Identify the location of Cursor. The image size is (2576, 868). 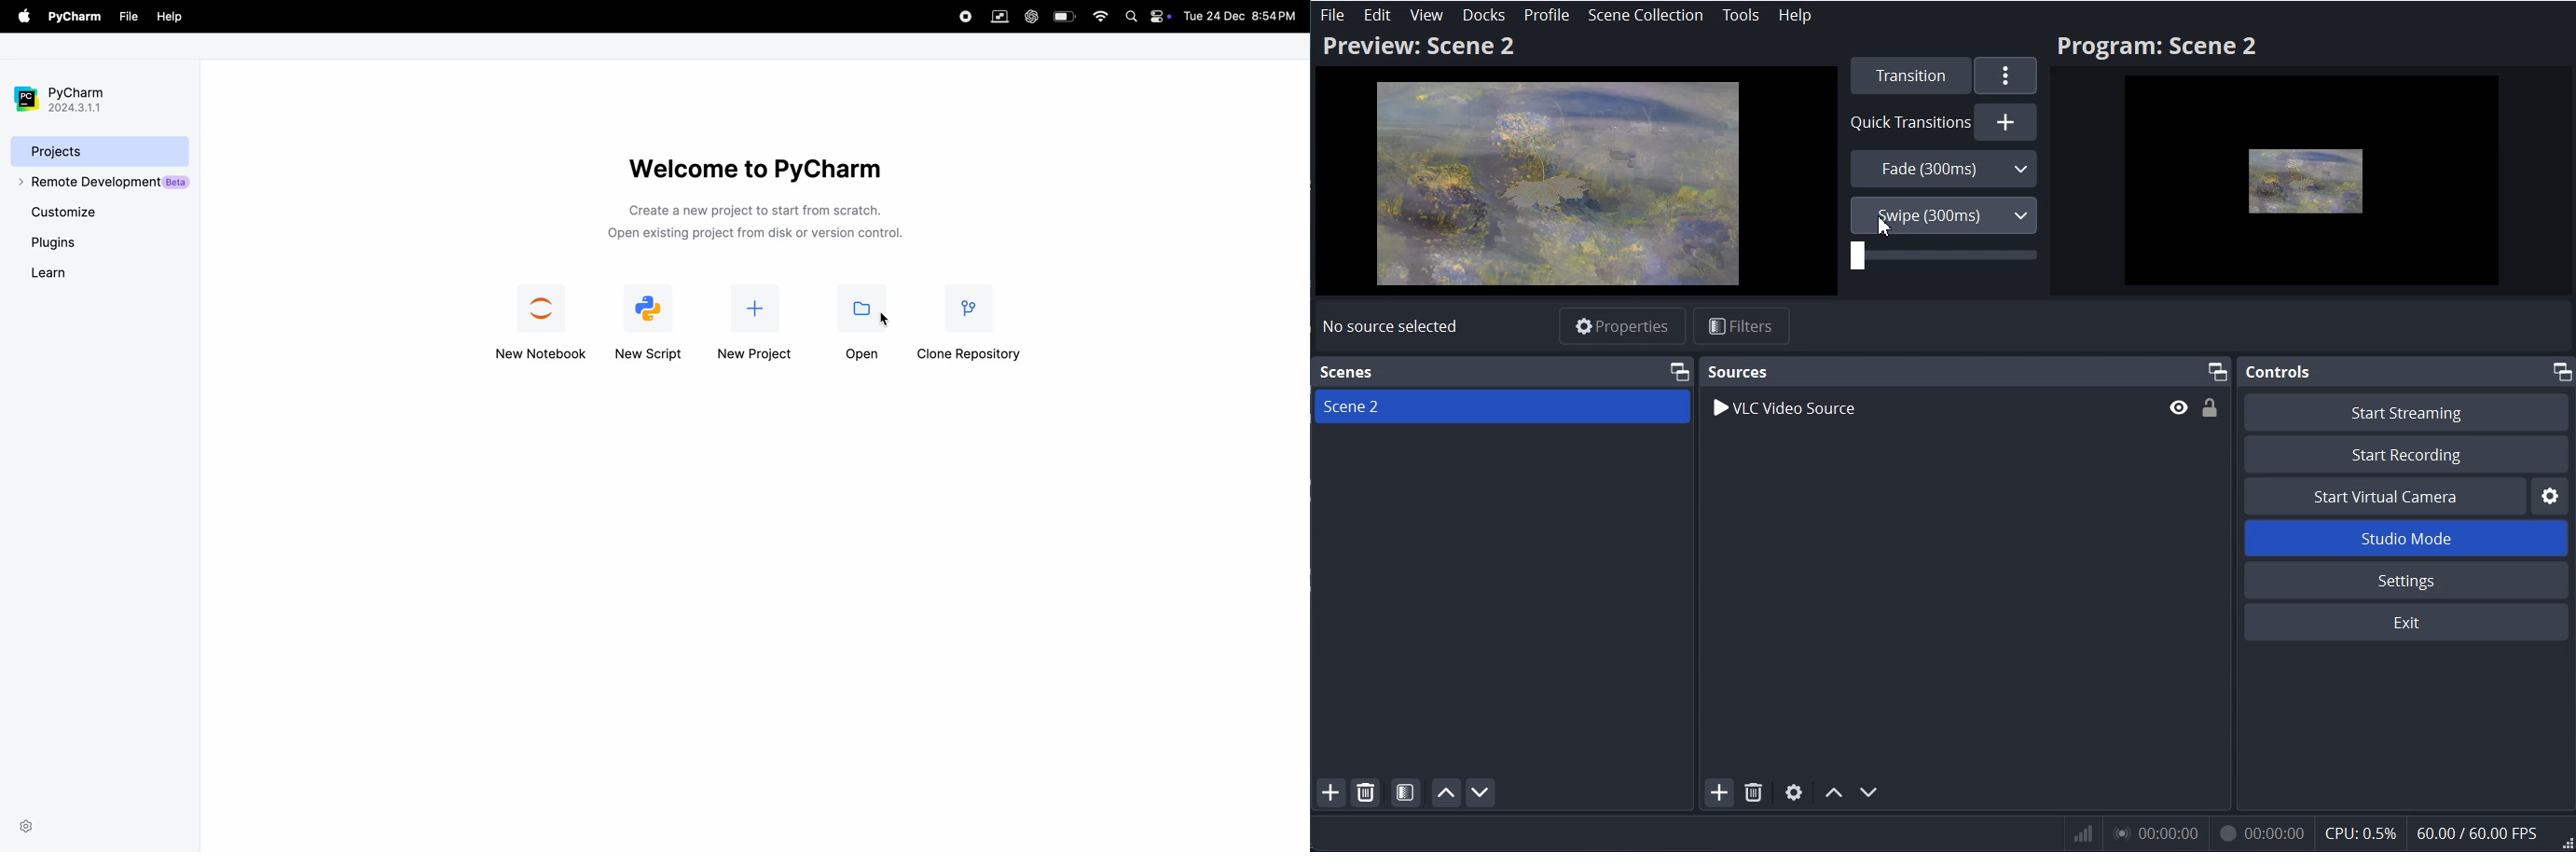
(1885, 226).